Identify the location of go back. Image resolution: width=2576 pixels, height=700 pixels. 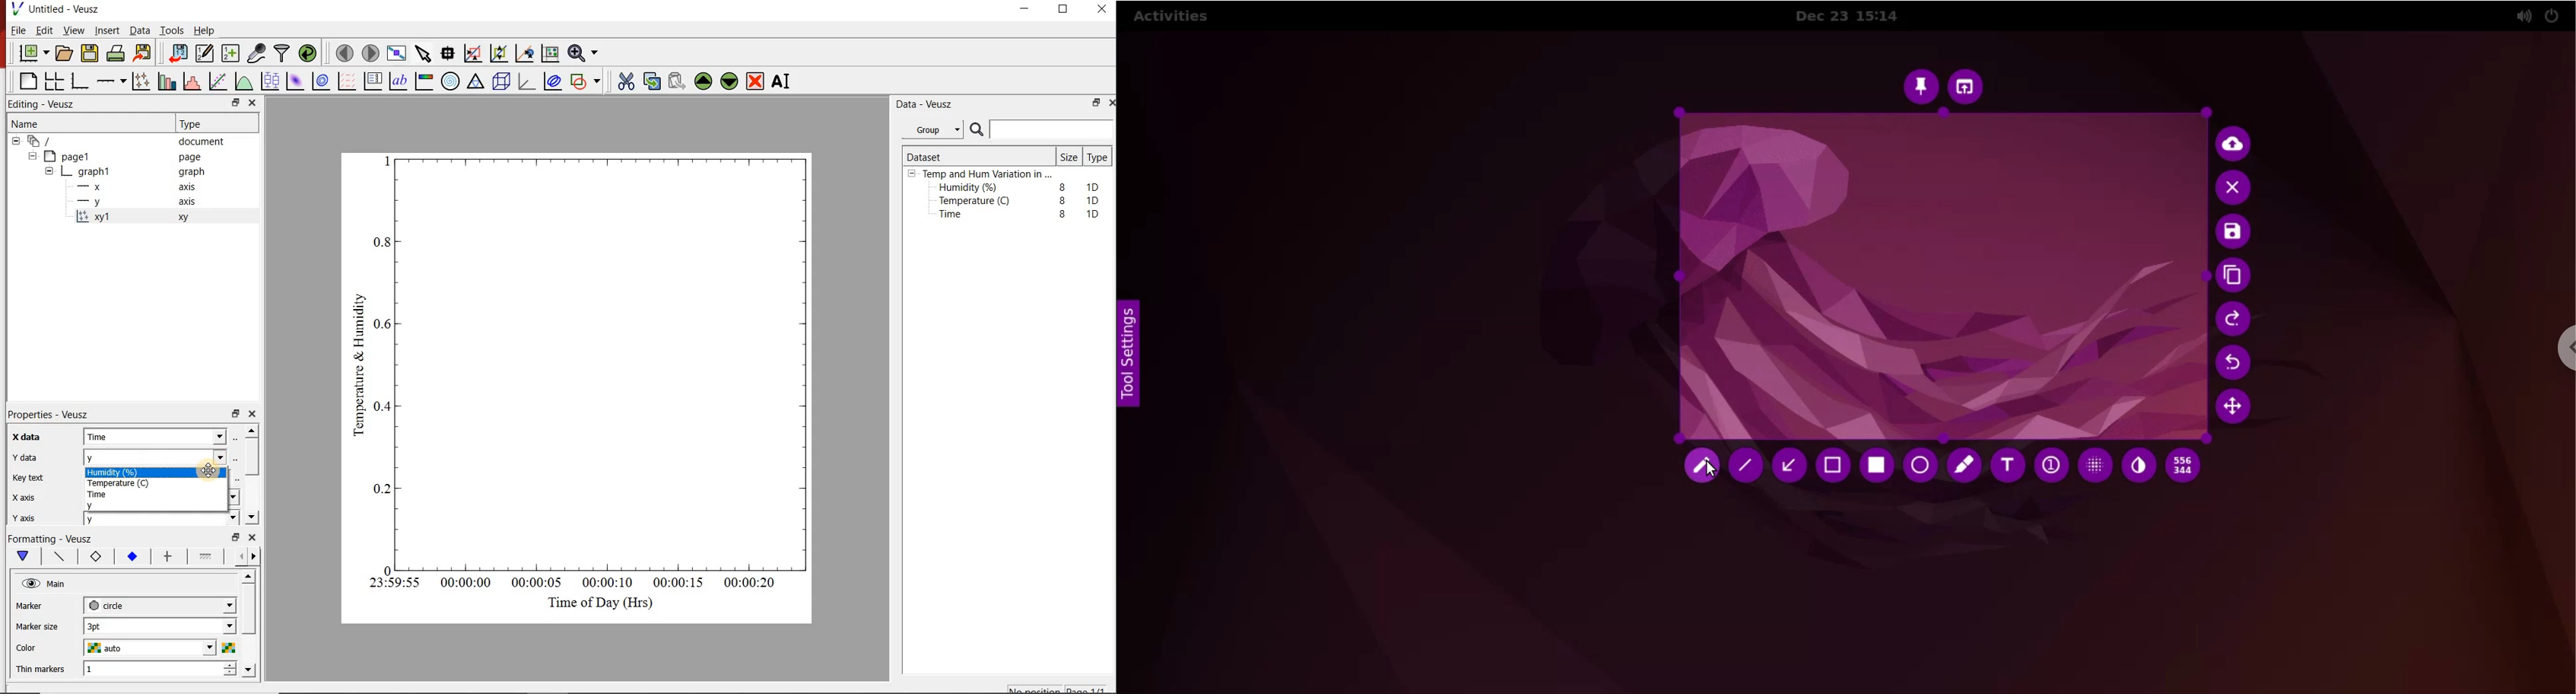
(237, 555).